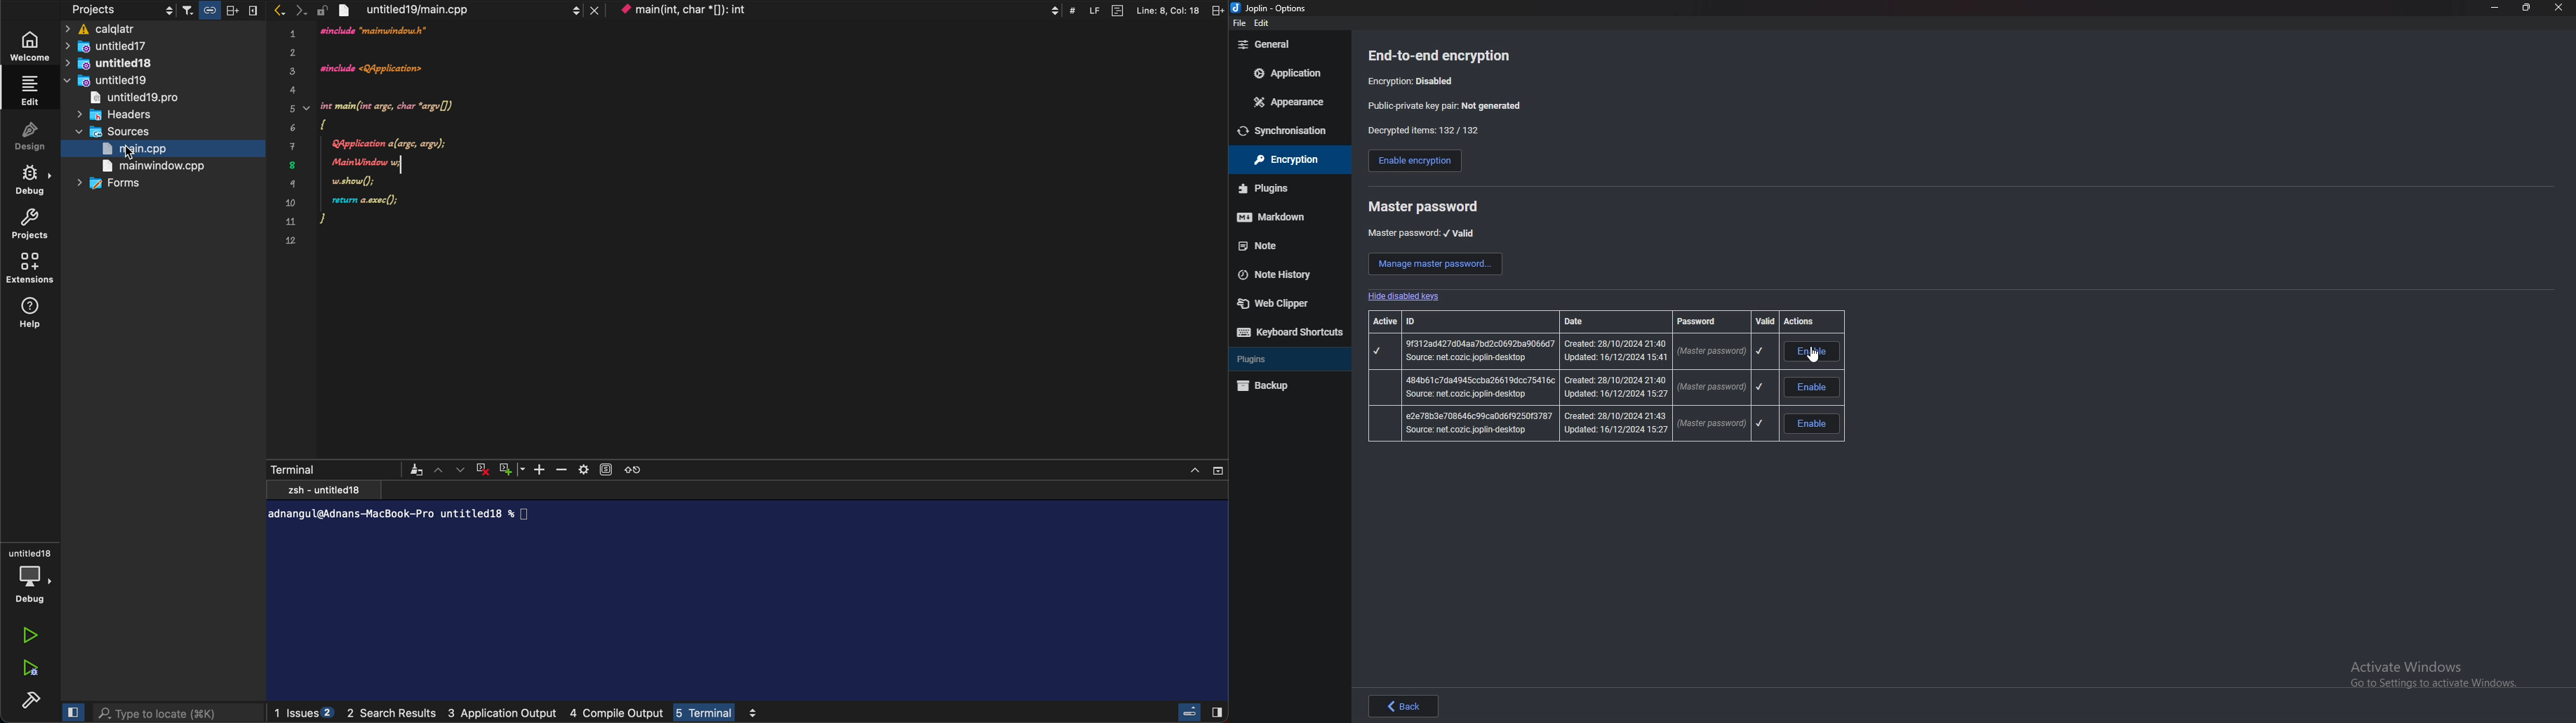 This screenshot has height=728, width=2576. I want to click on edit, so click(1263, 22).